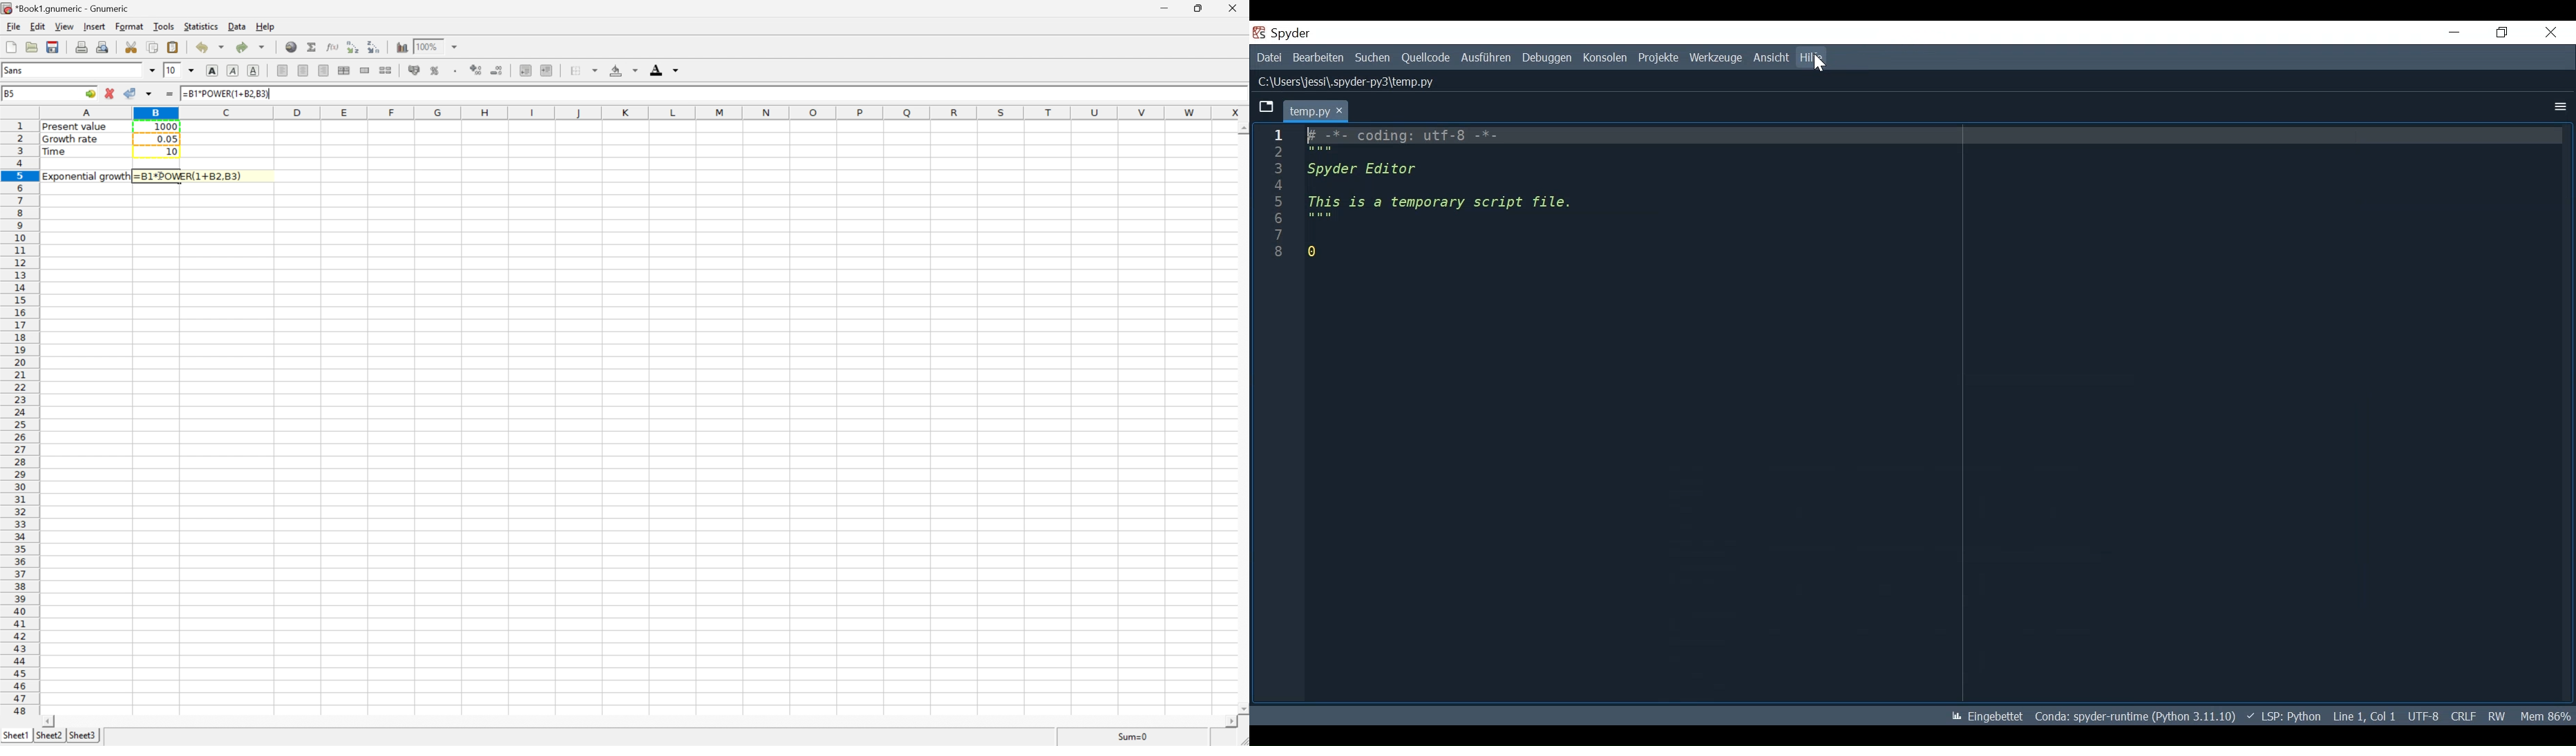 The image size is (2576, 756). What do you see at coordinates (344, 70) in the screenshot?
I see `Center horizontally across selection` at bounding box center [344, 70].